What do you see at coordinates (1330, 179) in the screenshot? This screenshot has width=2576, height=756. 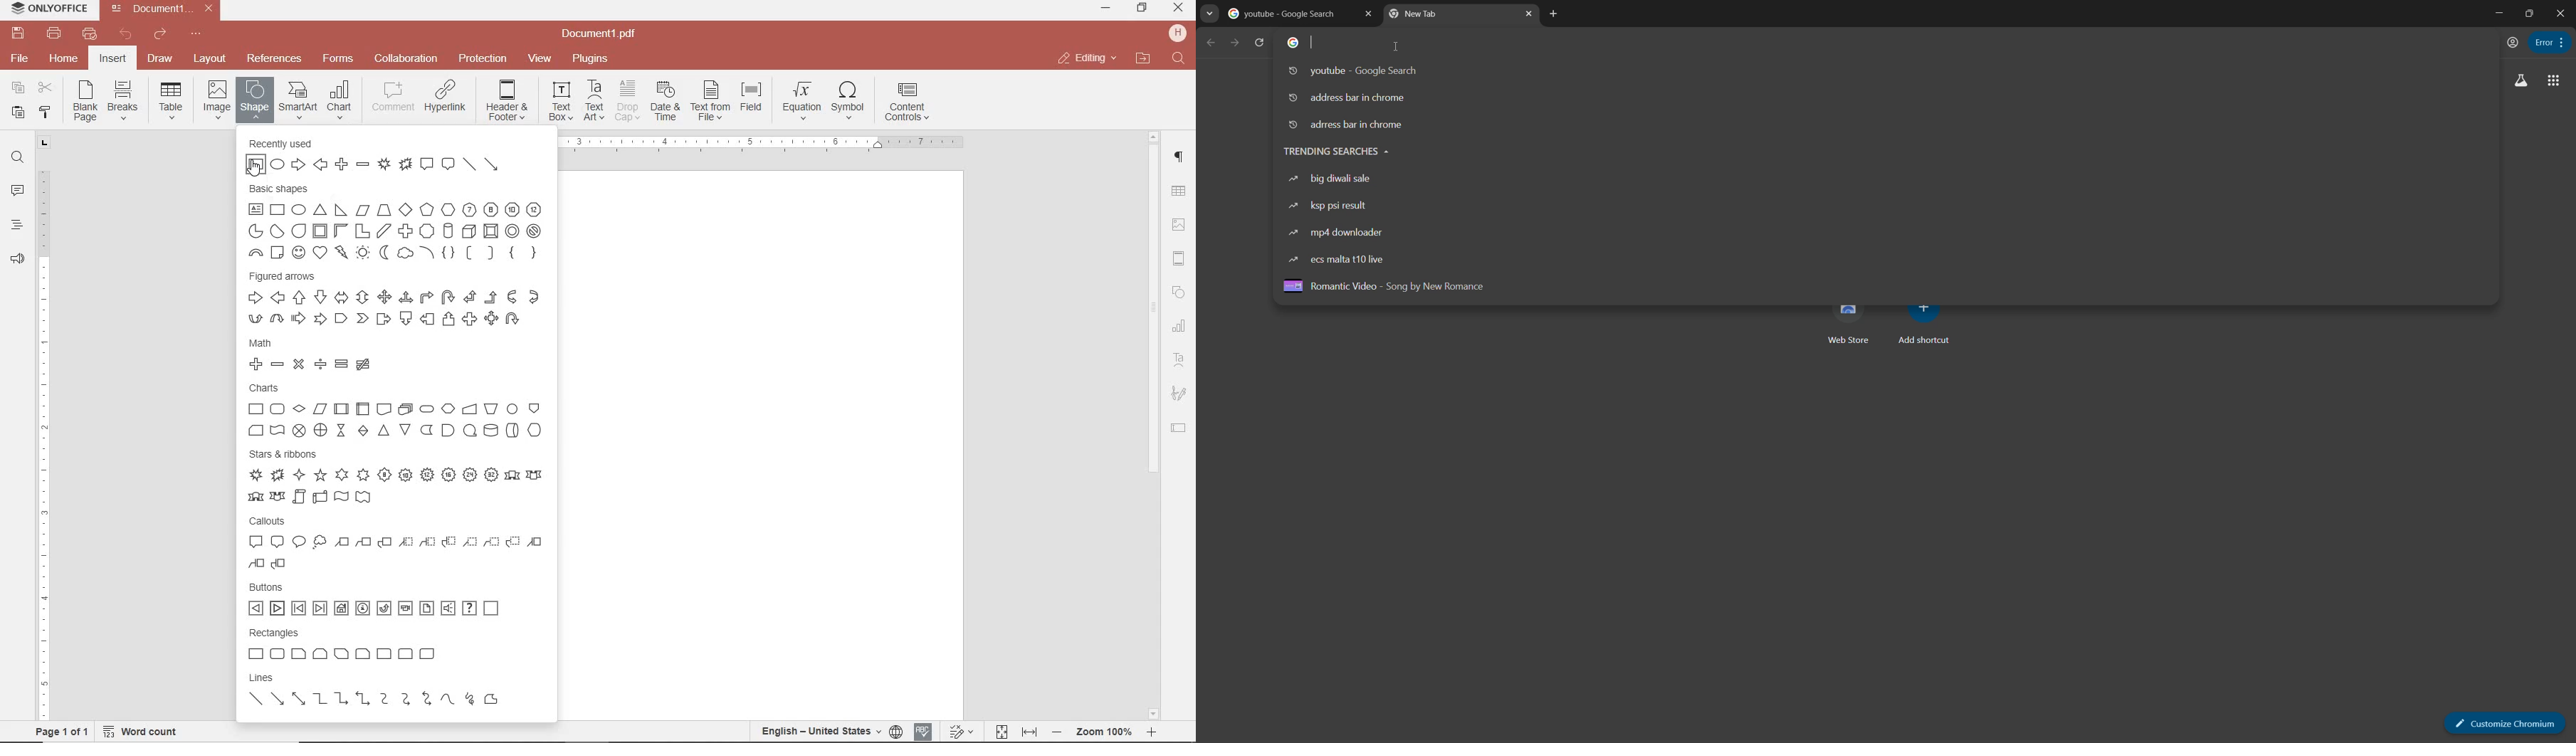 I see `big diwali sale` at bounding box center [1330, 179].